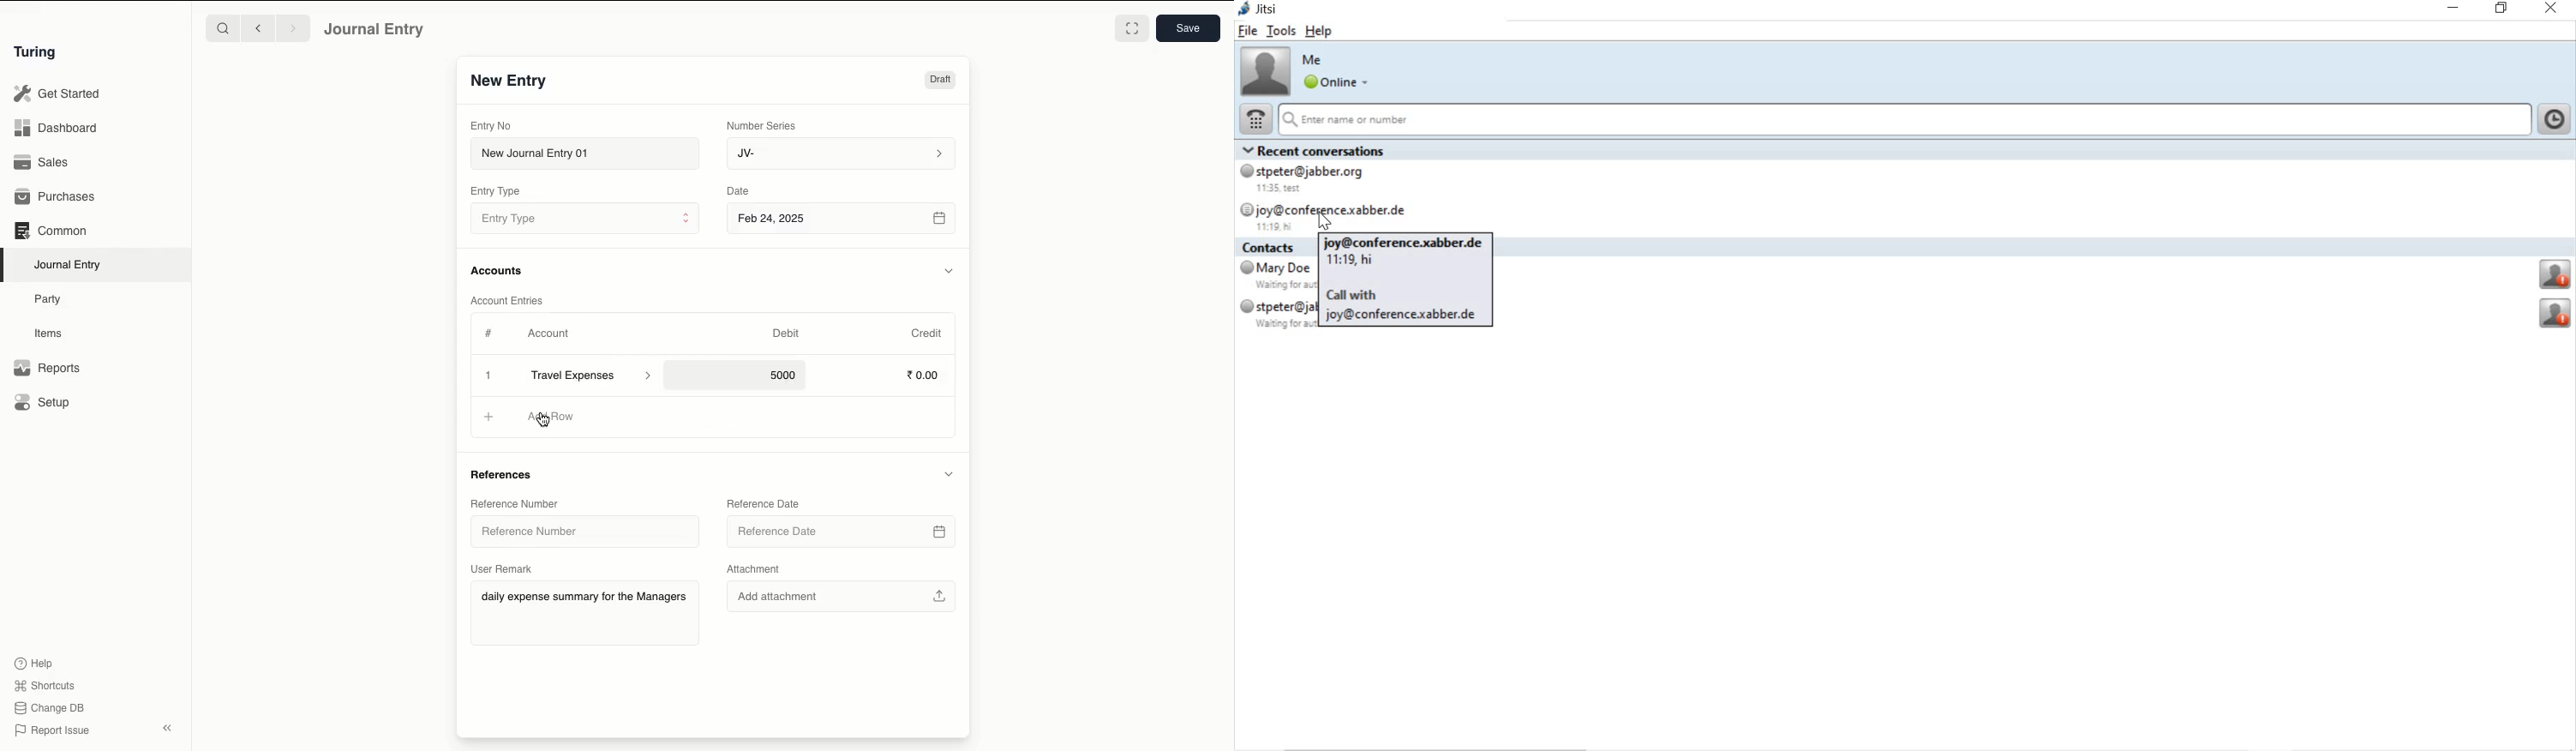 Image resolution: width=2576 pixels, height=756 pixels. What do you see at coordinates (584, 218) in the screenshot?
I see `Entry Type` at bounding box center [584, 218].